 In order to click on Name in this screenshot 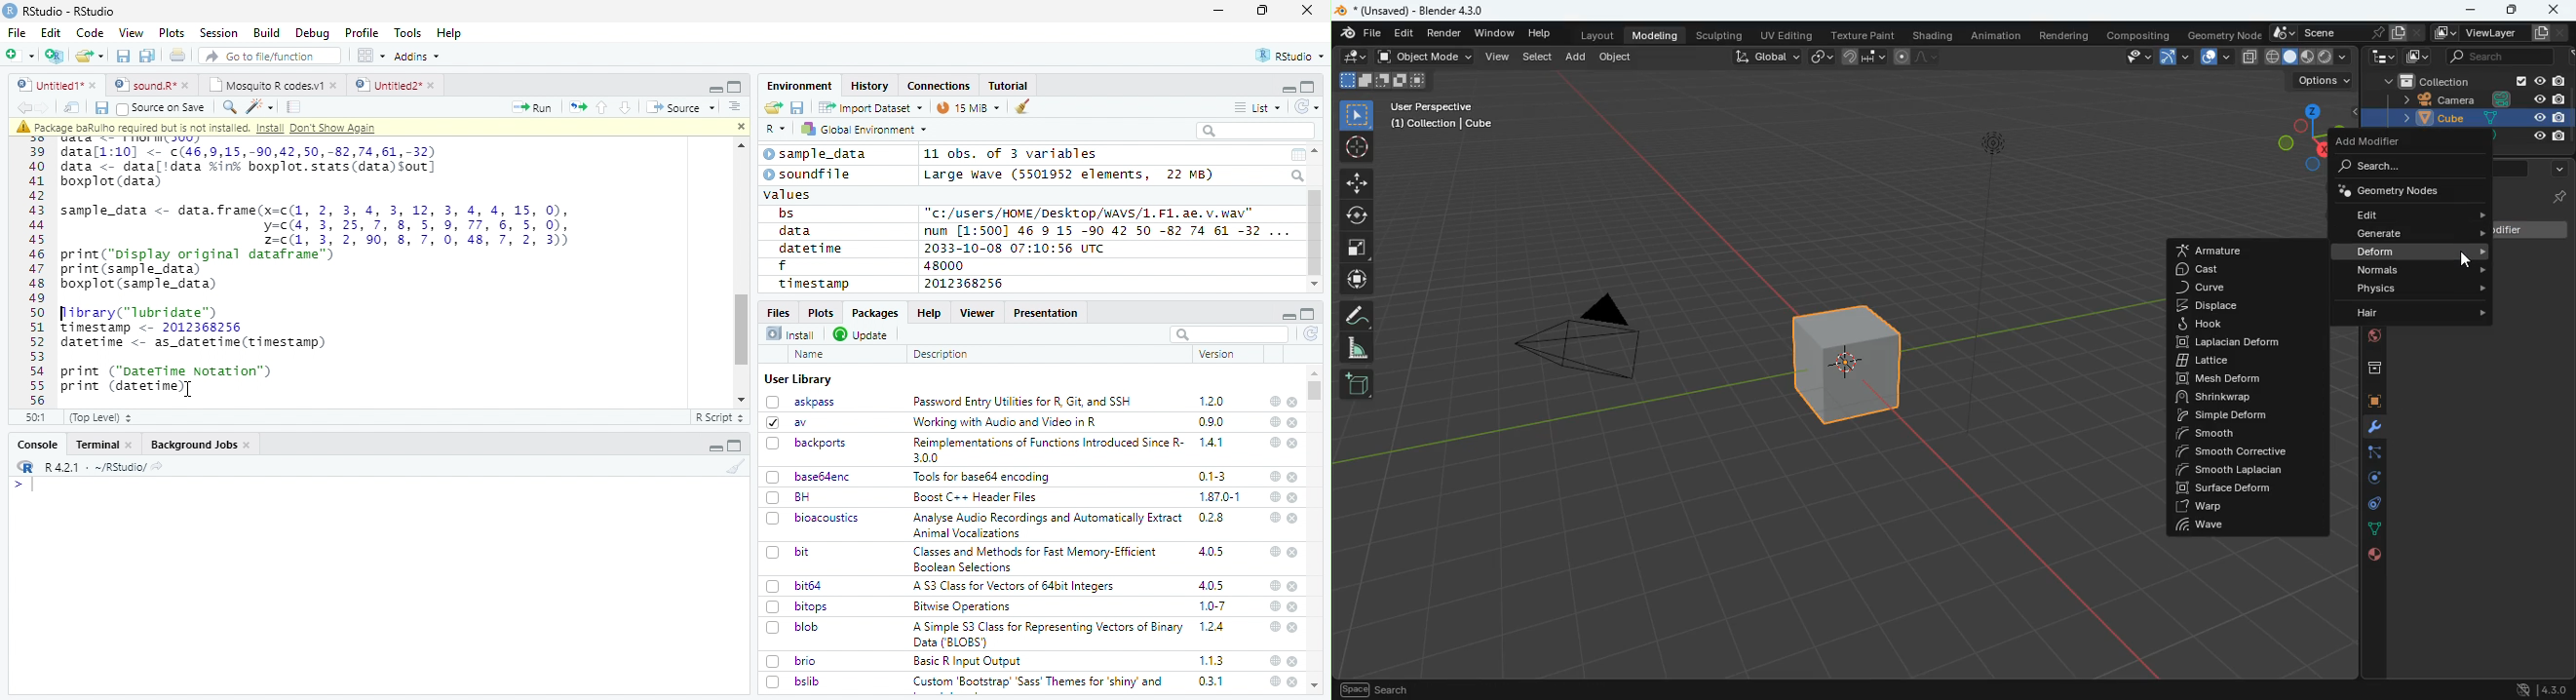, I will do `click(811, 355)`.